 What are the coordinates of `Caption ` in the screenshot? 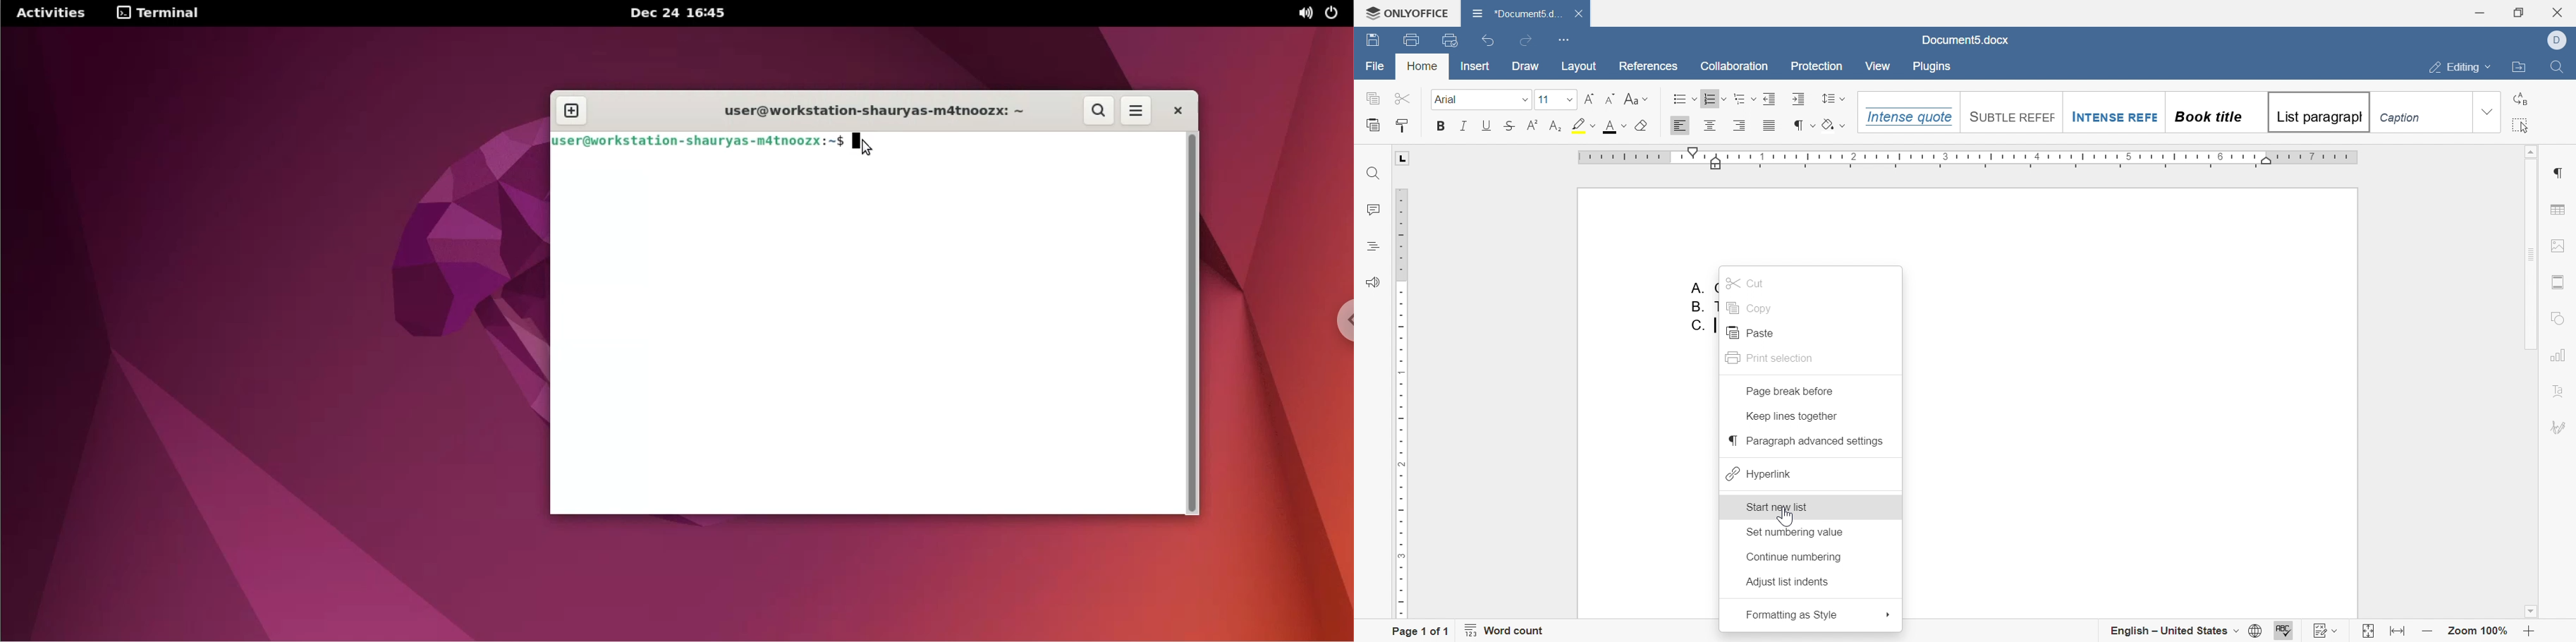 It's located at (2404, 119).